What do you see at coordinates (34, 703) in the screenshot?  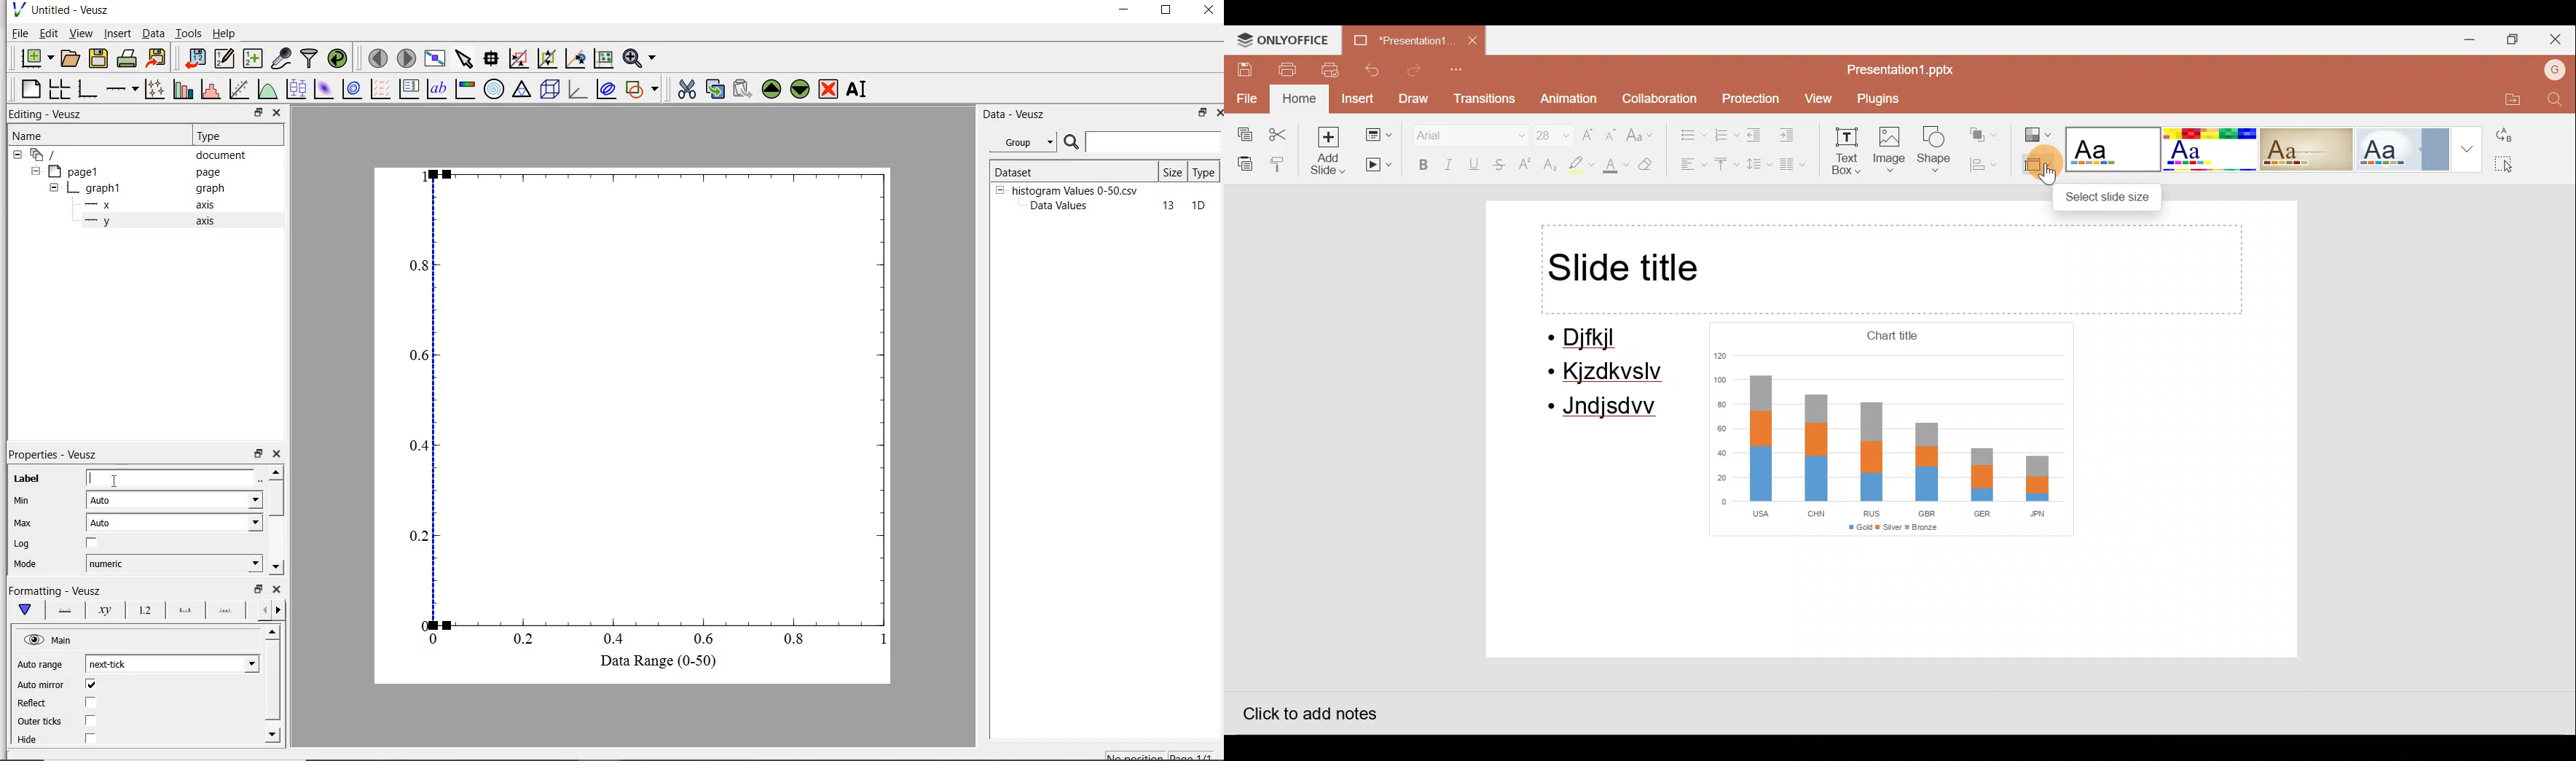 I see ` Reflect` at bounding box center [34, 703].